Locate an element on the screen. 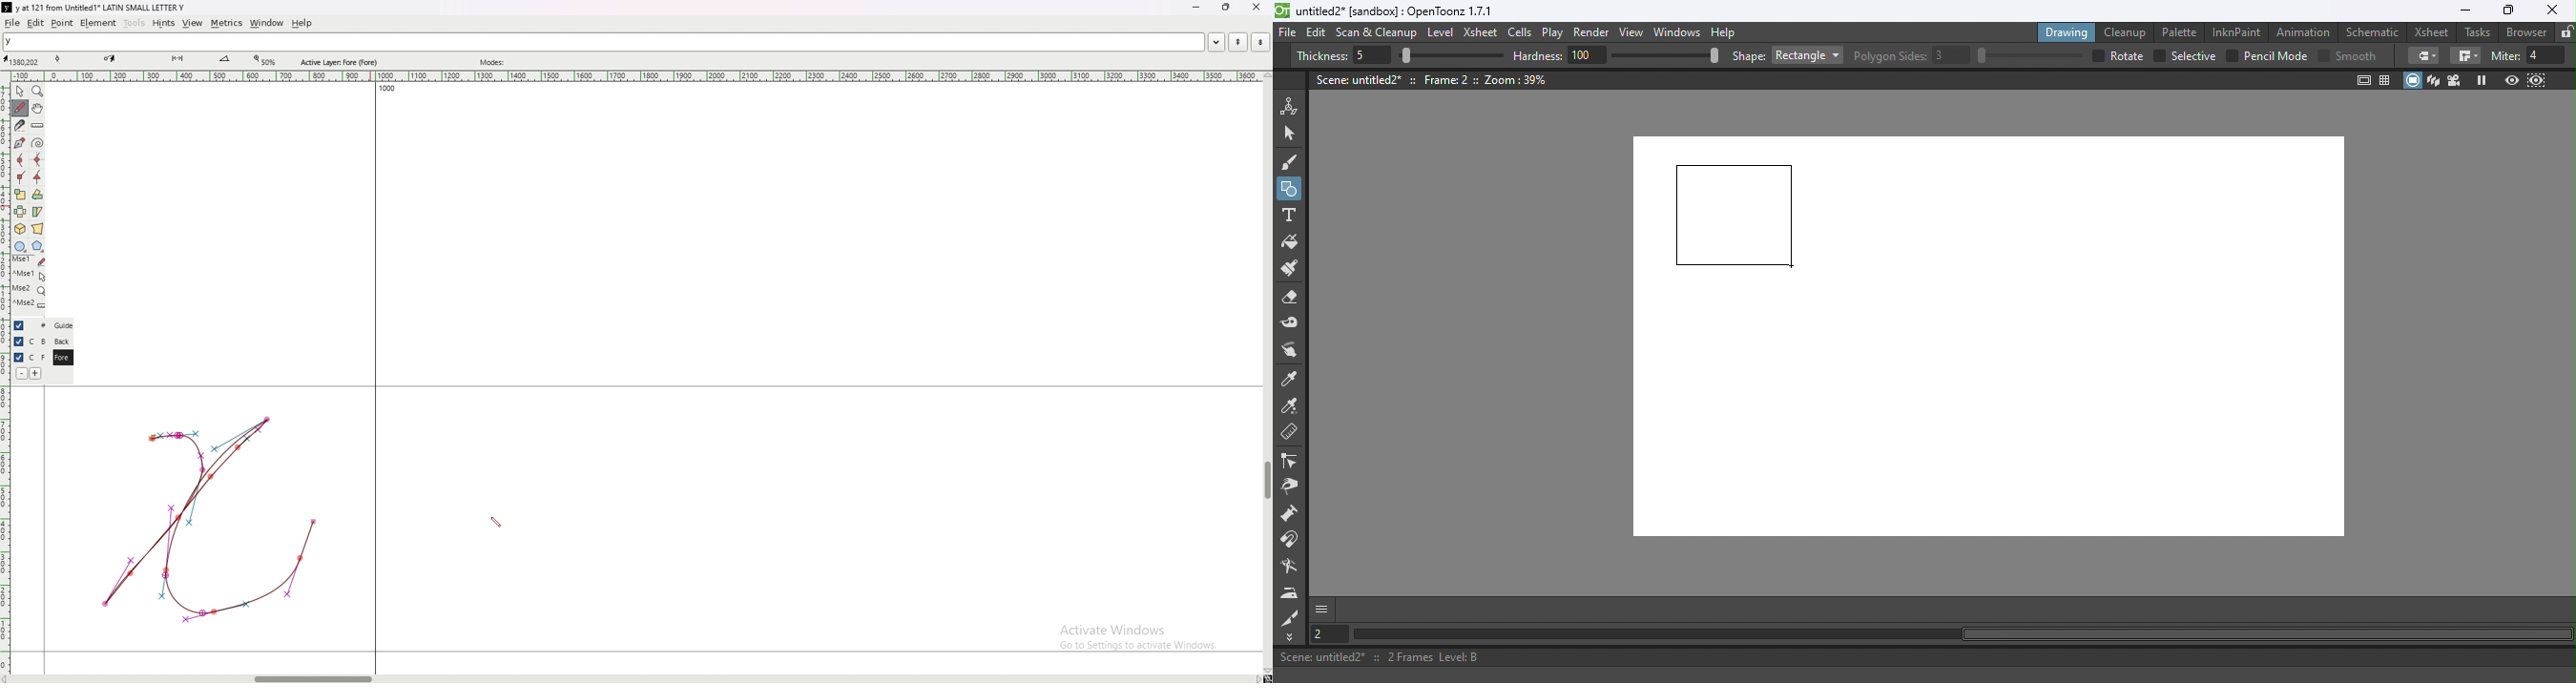  scroll down is located at coordinates (1267, 671).